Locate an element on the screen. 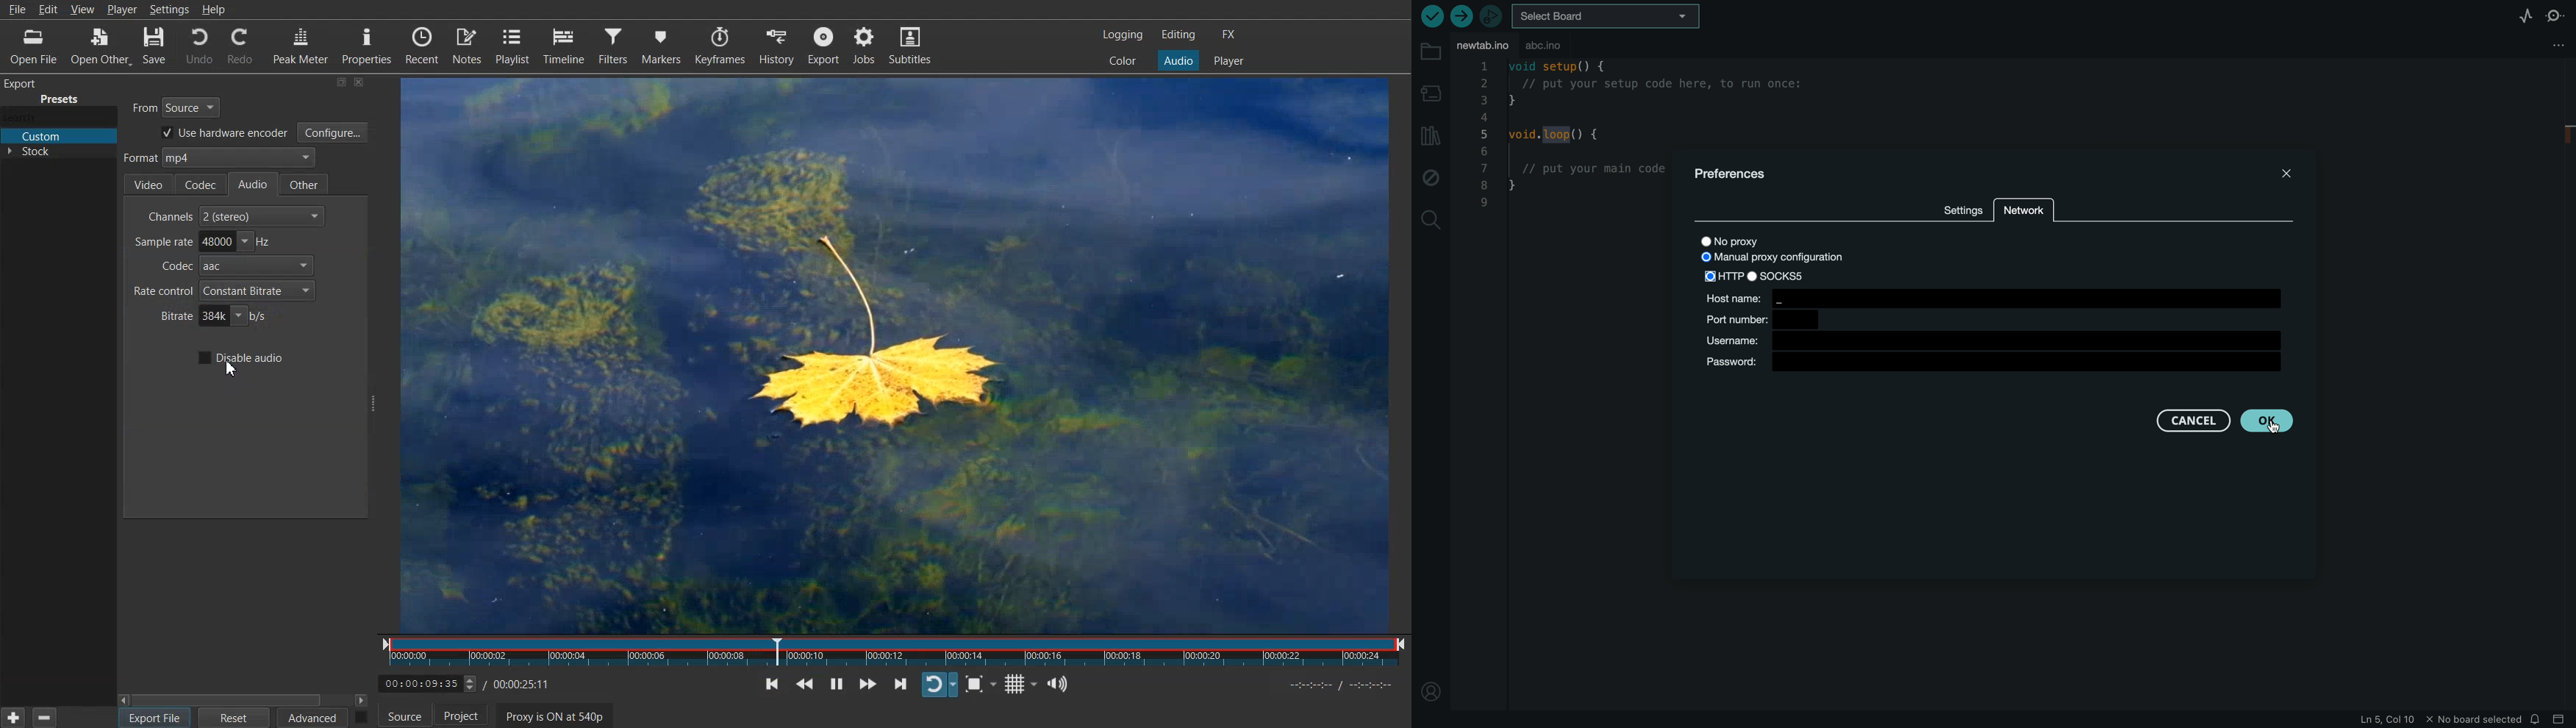  Horizontal Scroll bar is located at coordinates (244, 699).